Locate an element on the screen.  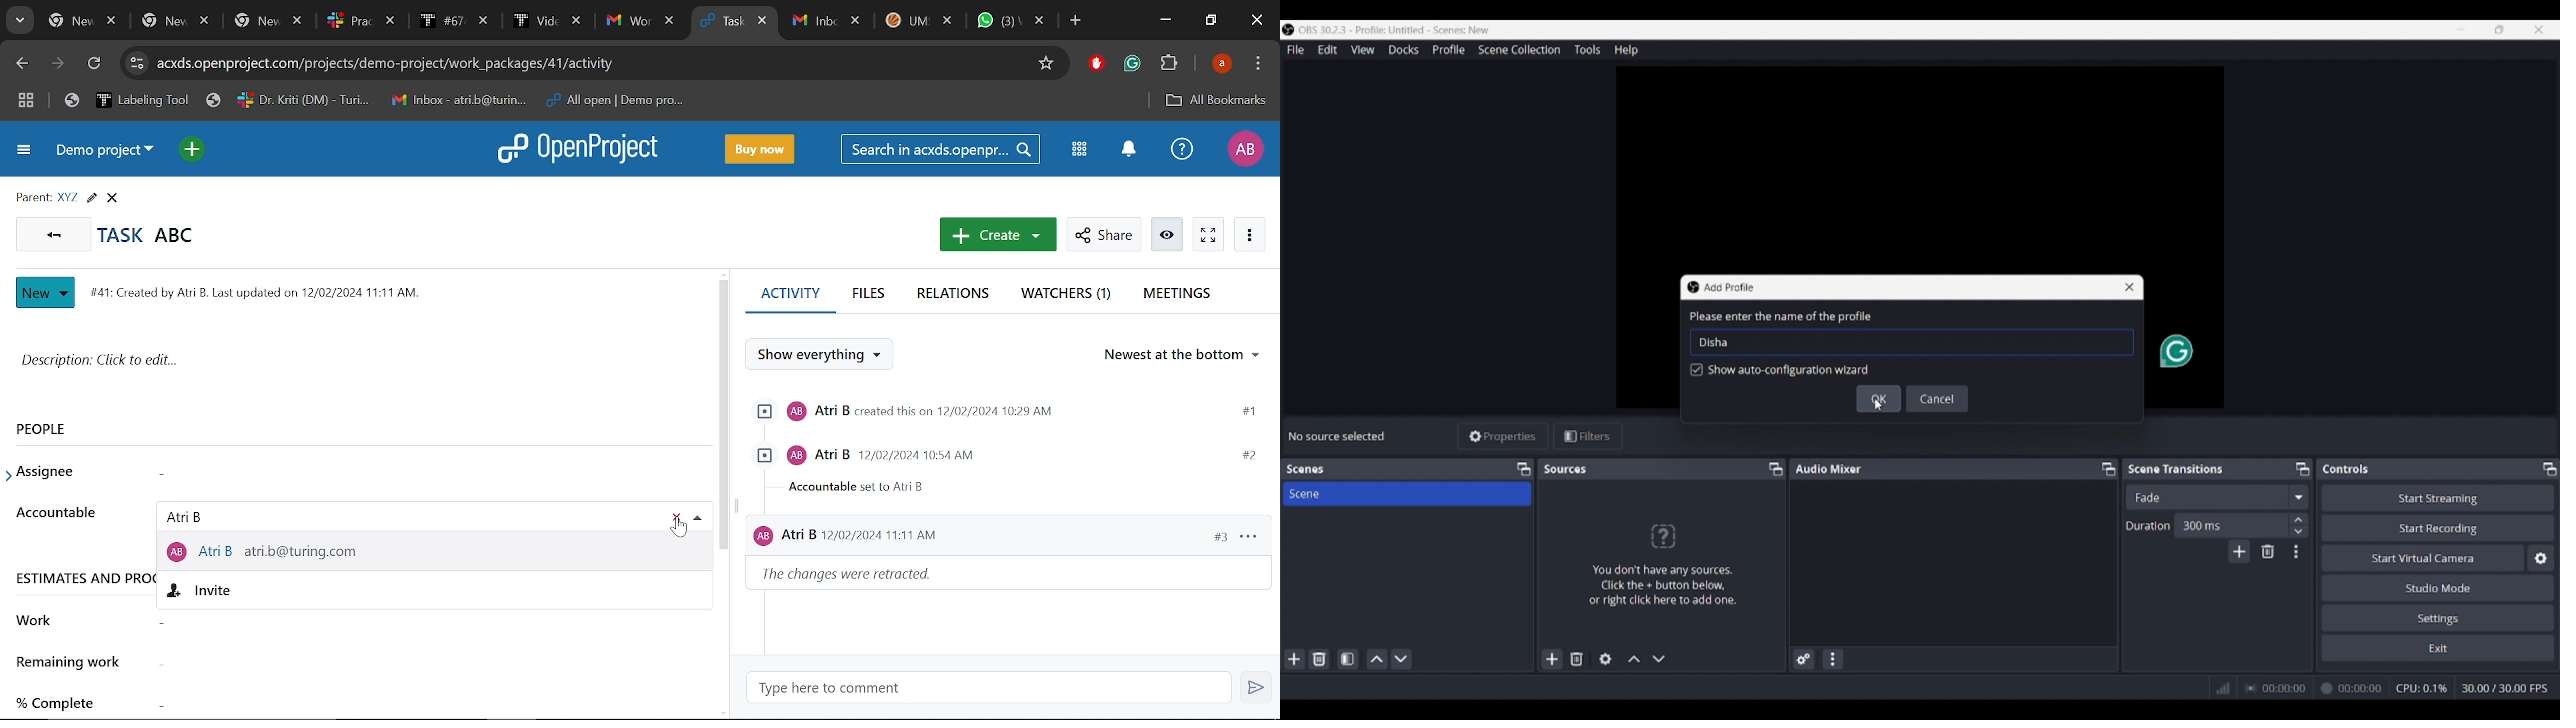
Fade options is located at coordinates (2298, 497).